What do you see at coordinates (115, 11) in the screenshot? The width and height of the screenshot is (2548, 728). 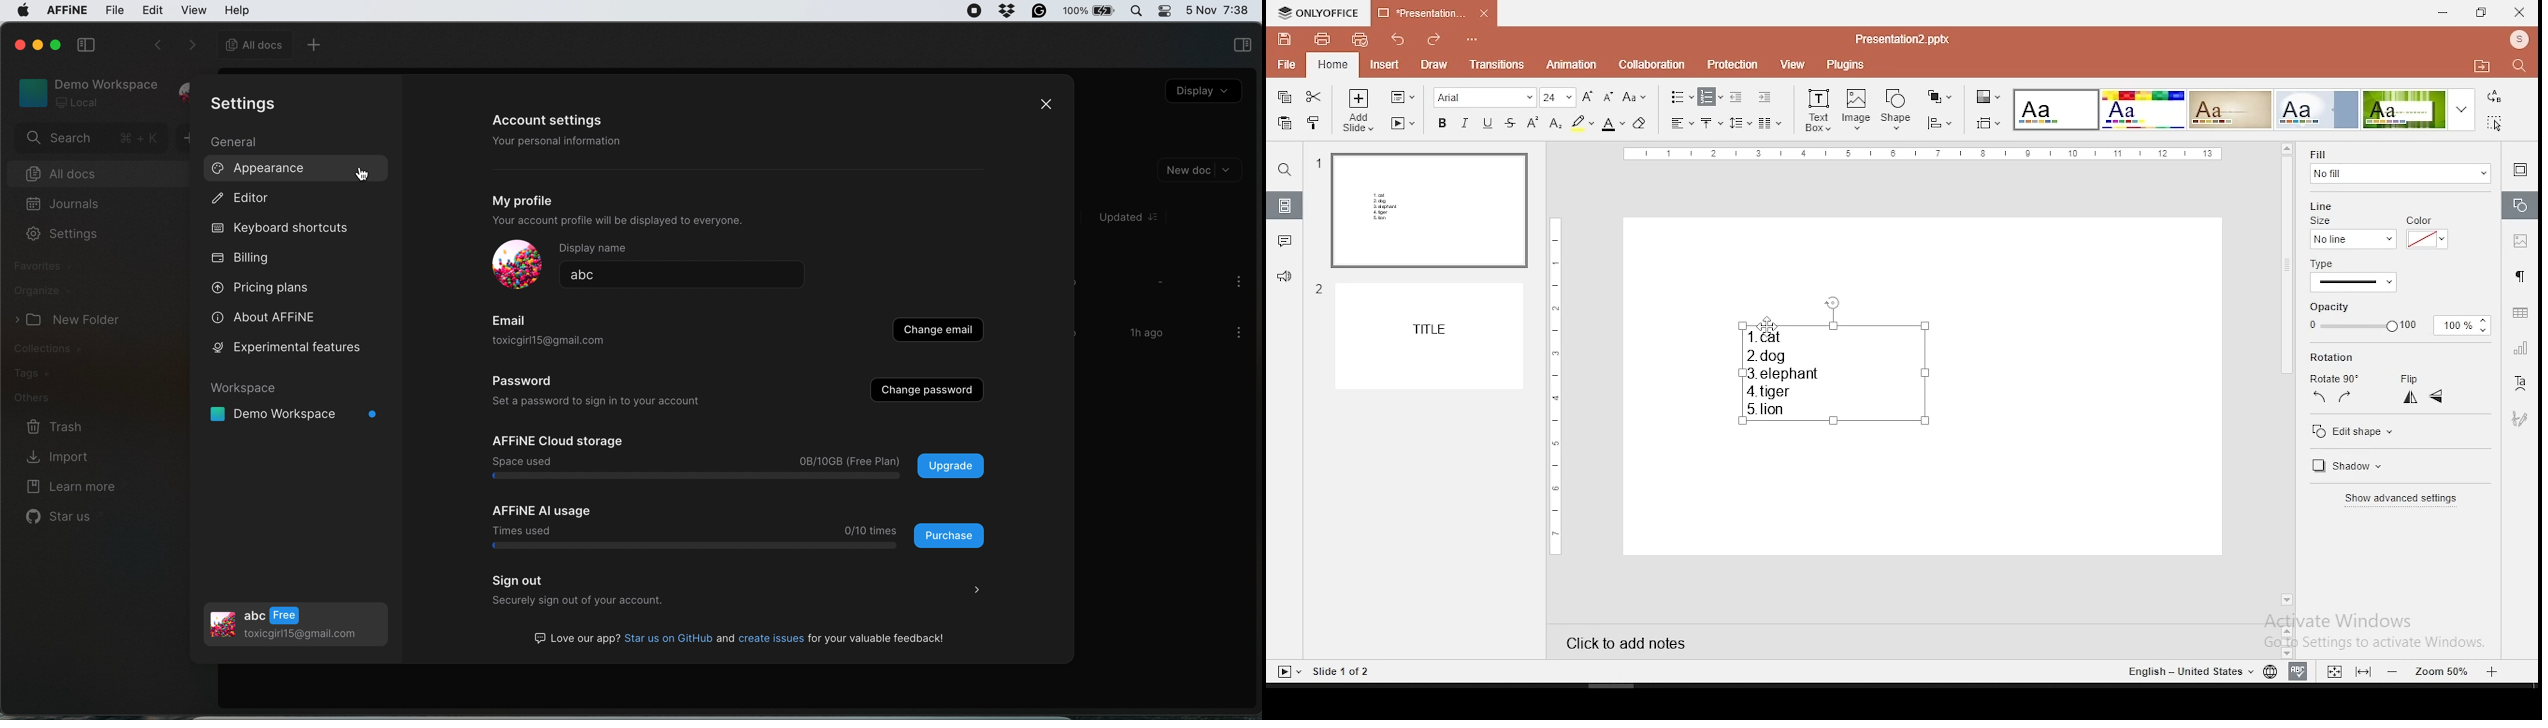 I see `file` at bounding box center [115, 11].